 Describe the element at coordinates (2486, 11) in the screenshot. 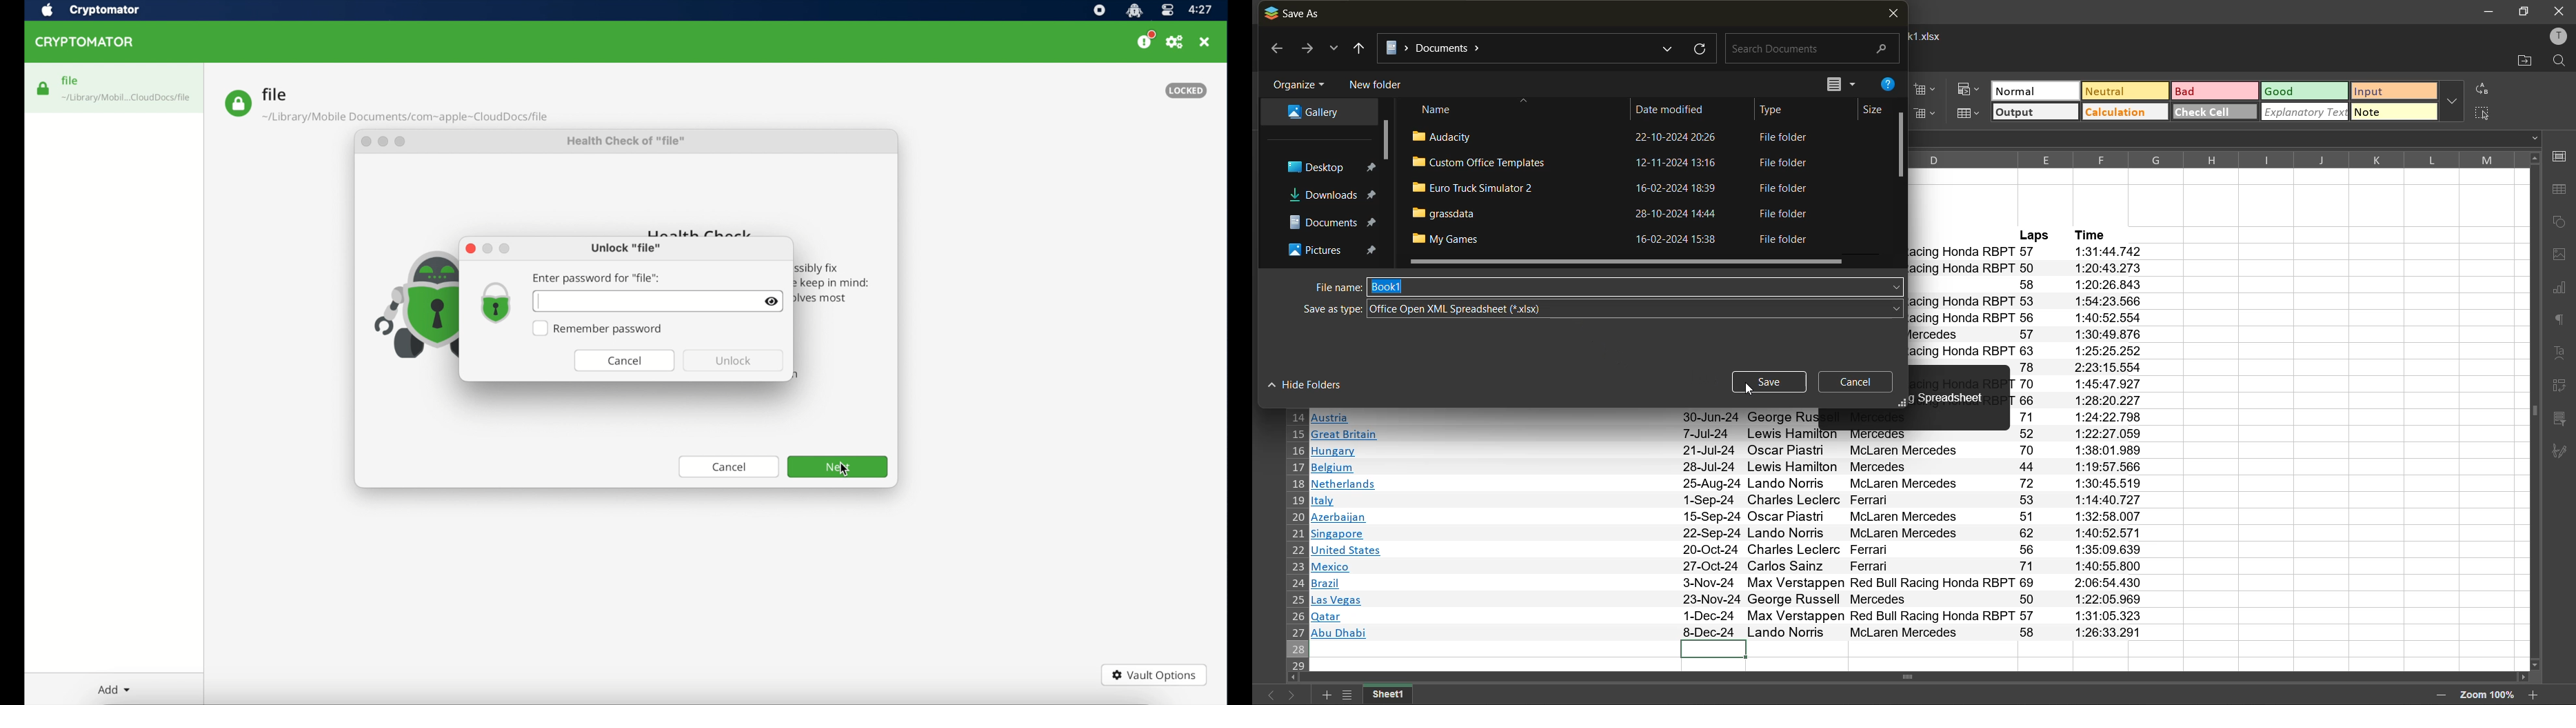

I see `minimize` at that location.